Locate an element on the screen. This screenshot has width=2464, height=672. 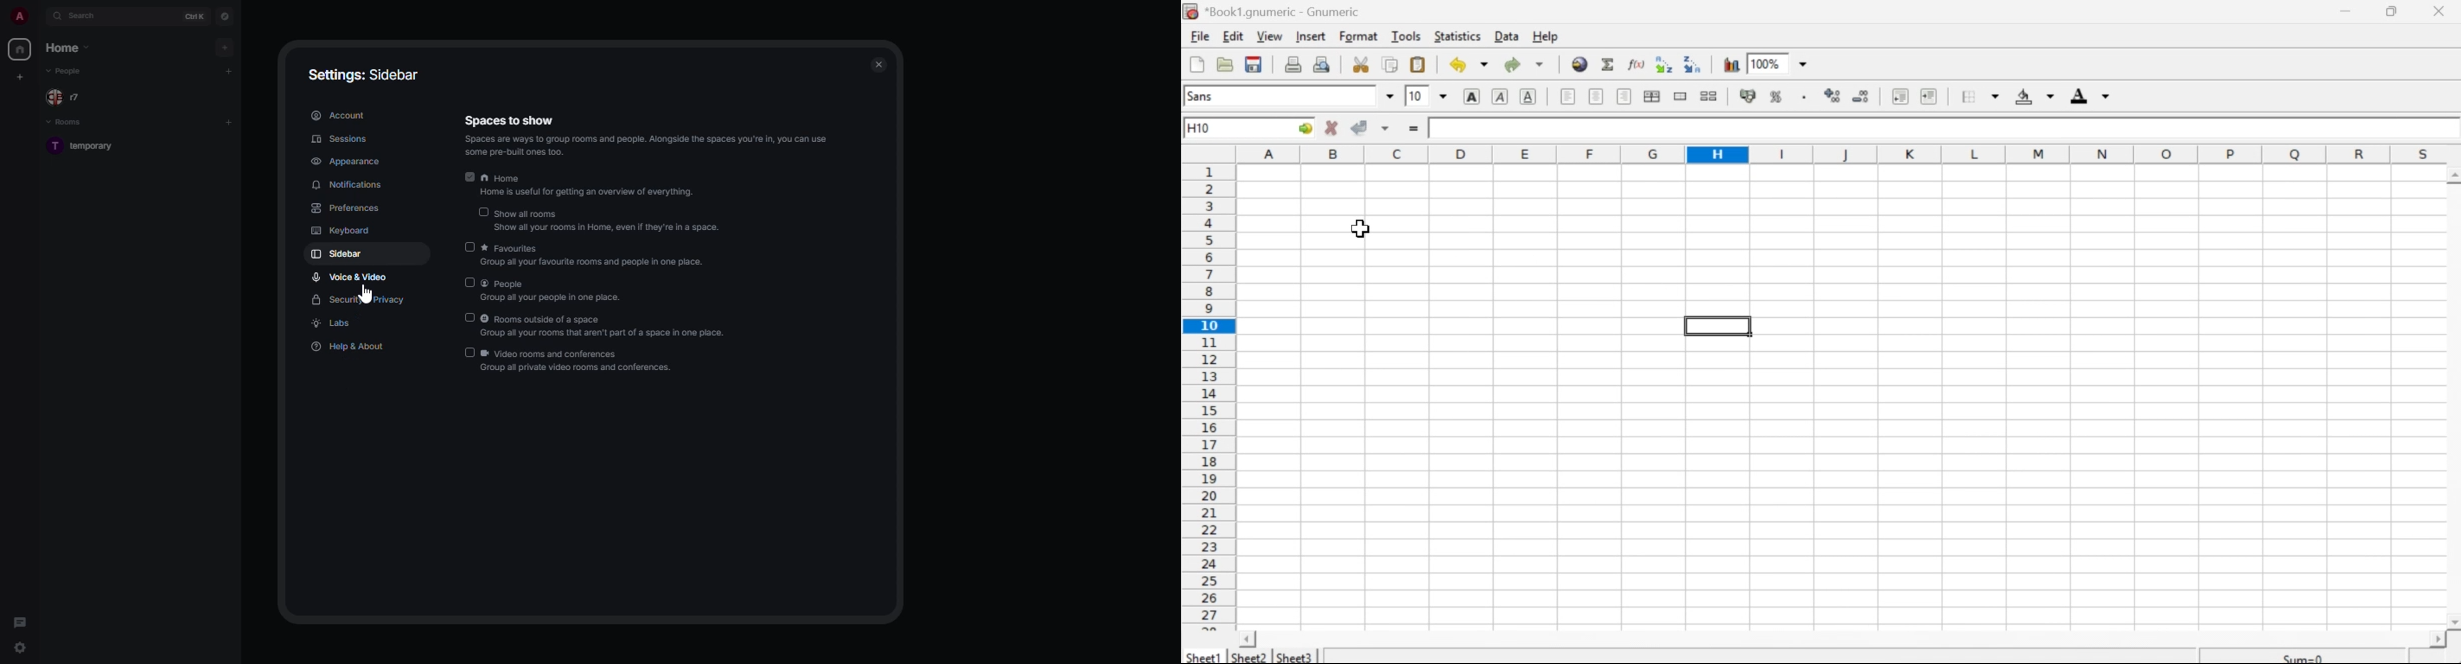
favorites is located at coordinates (597, 256).